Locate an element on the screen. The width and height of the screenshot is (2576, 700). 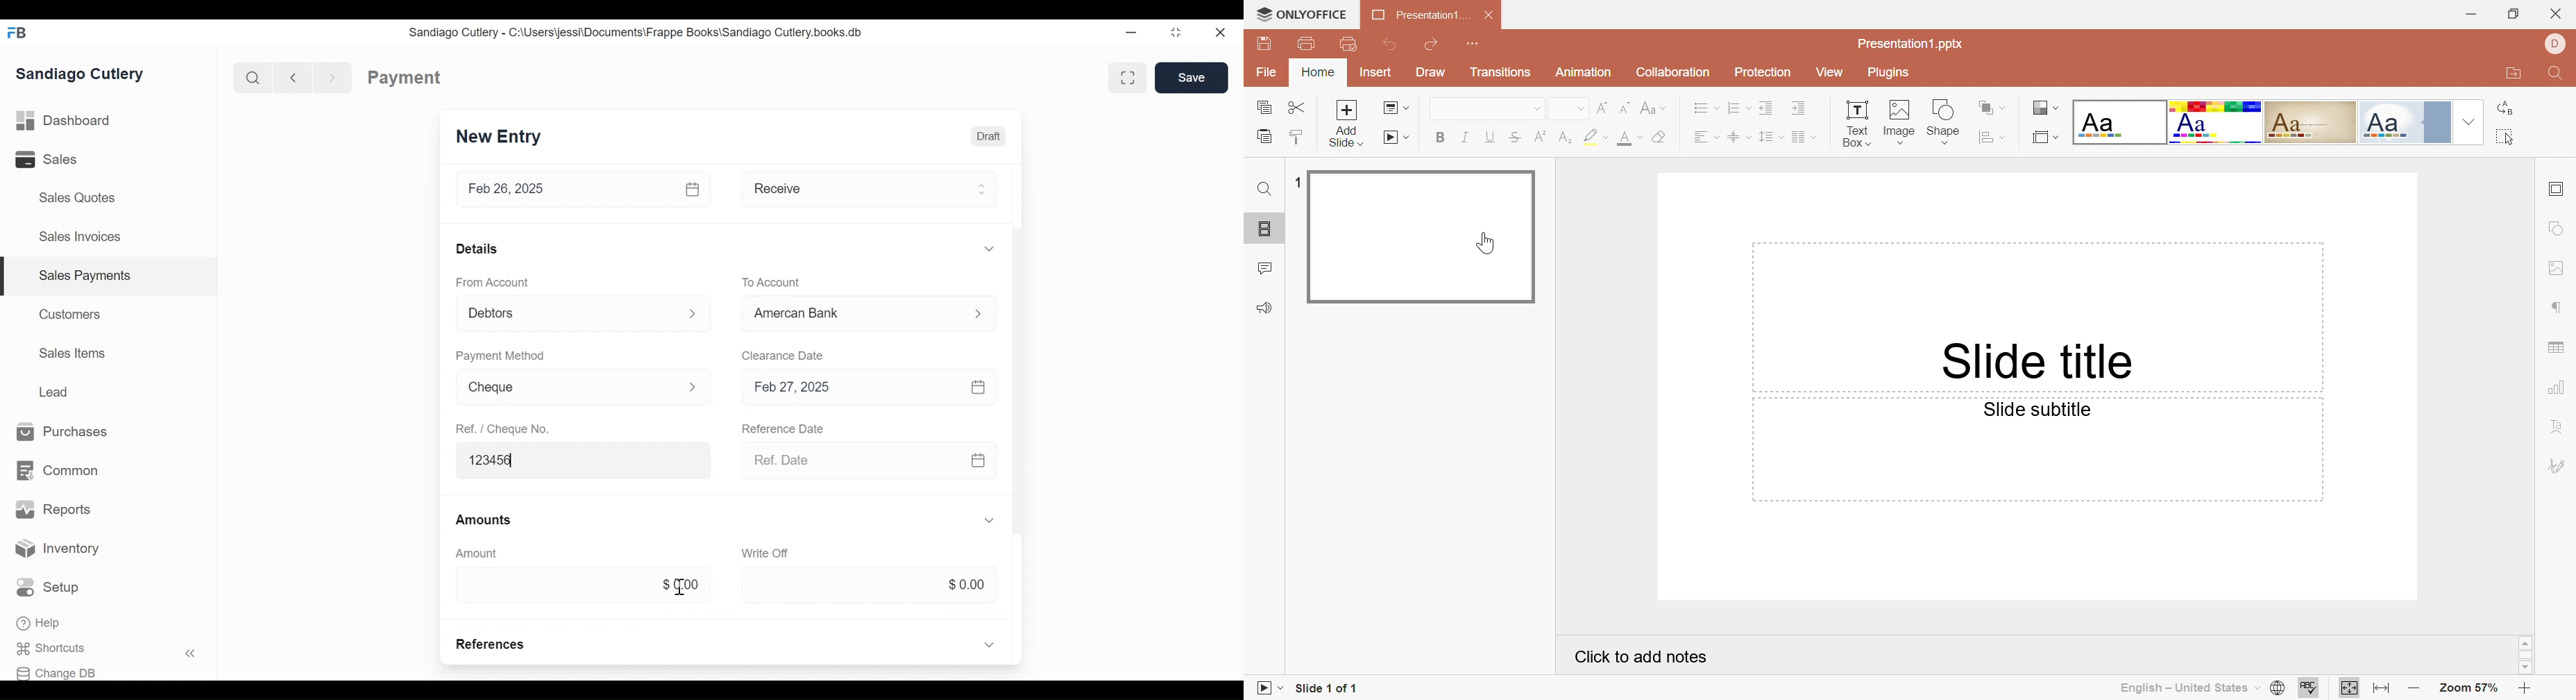
Incre is located at coordinates (1801, 106).